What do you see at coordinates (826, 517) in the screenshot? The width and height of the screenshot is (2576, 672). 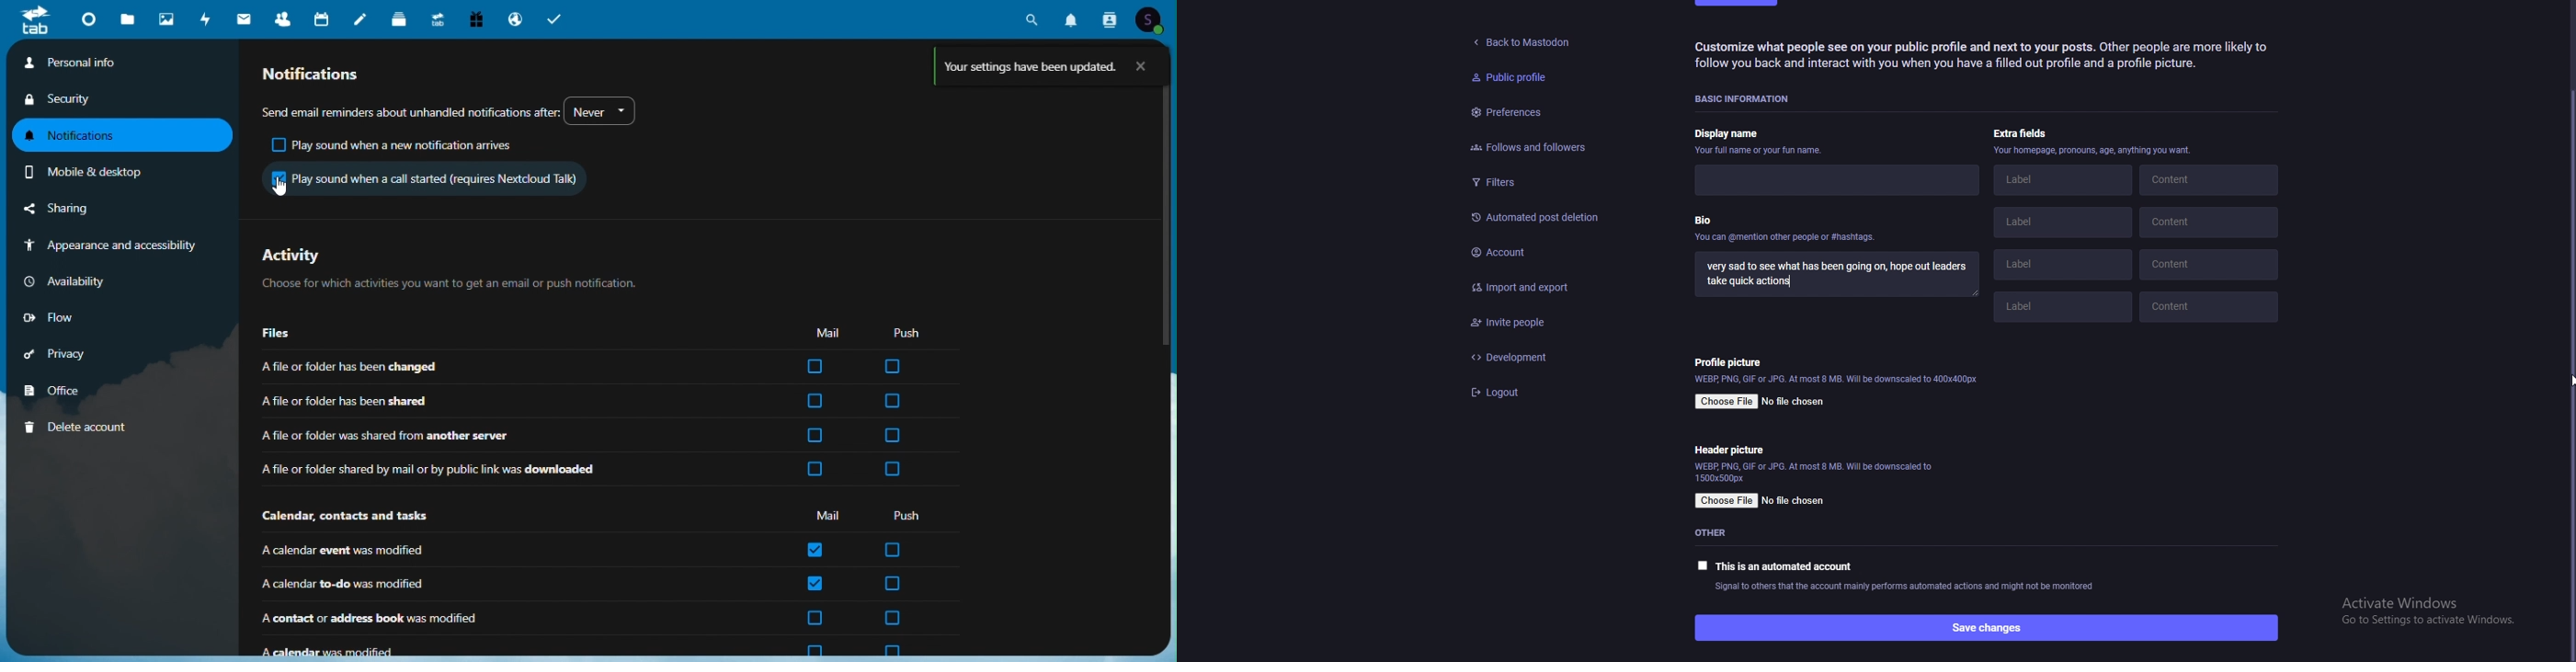 I see `mail` at bounding box center [826, 517].